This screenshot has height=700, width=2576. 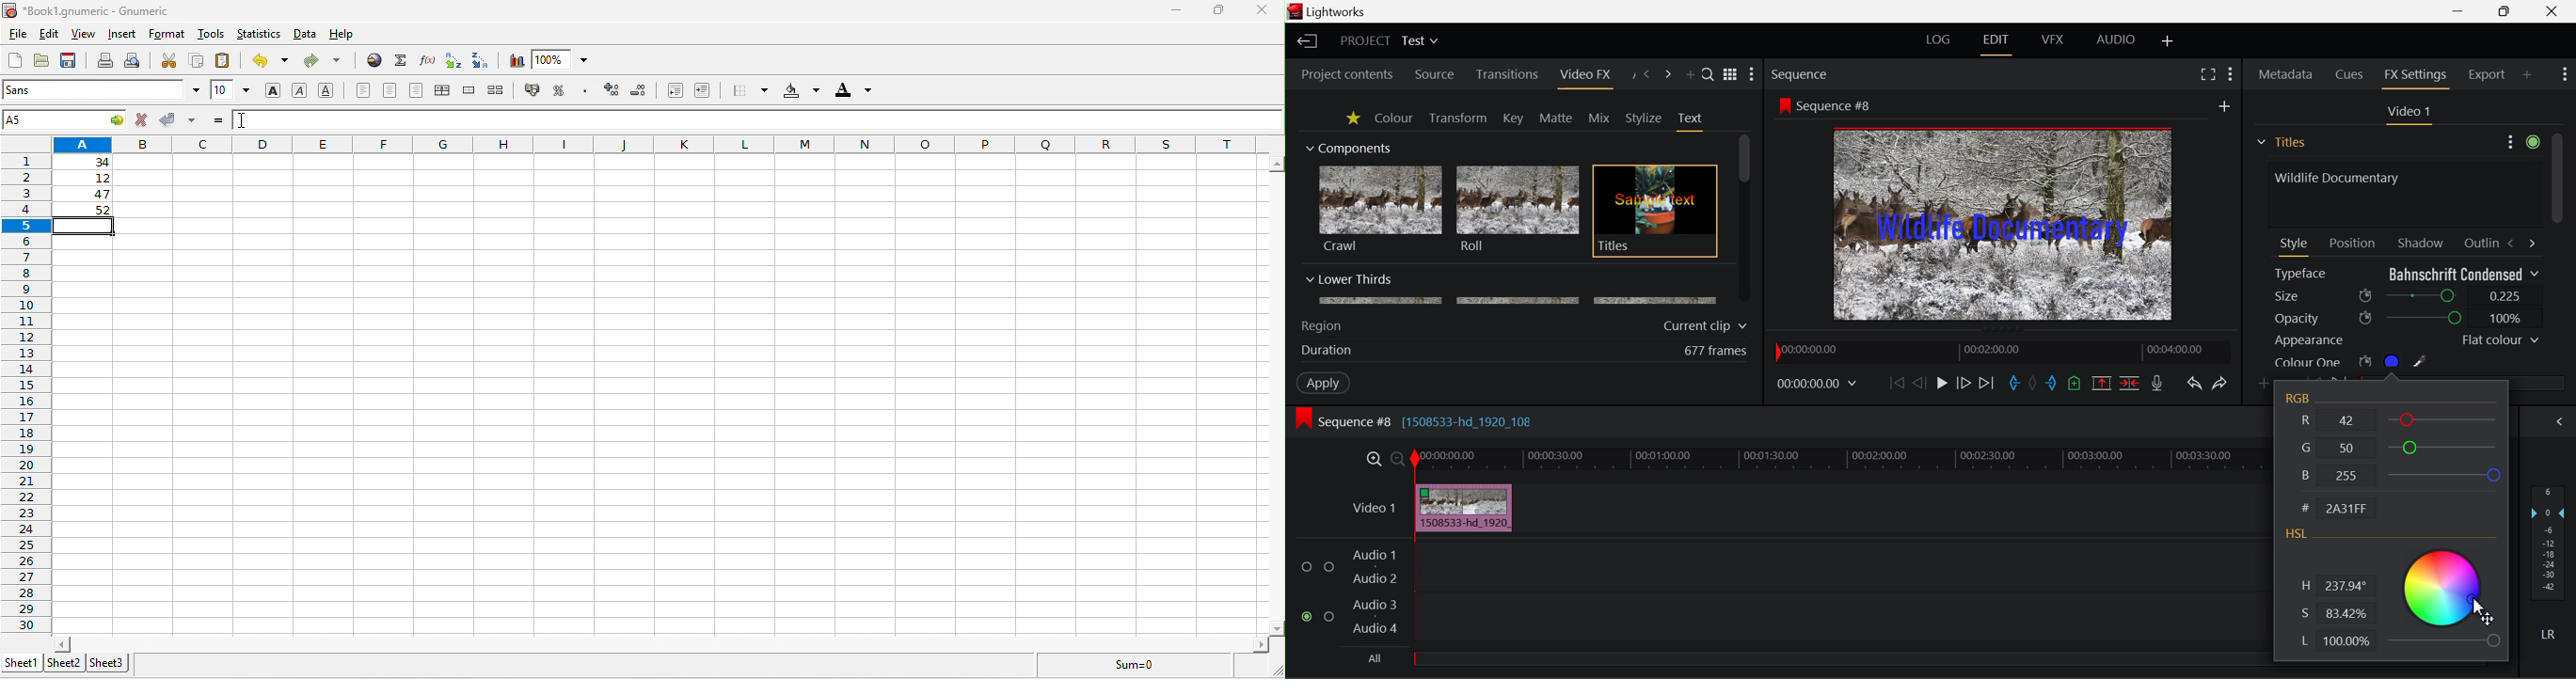 What do you see at coordinates (442, 90) in the screenshot?
I see `center horizontally across the selection` at bounding box center [442, 90].